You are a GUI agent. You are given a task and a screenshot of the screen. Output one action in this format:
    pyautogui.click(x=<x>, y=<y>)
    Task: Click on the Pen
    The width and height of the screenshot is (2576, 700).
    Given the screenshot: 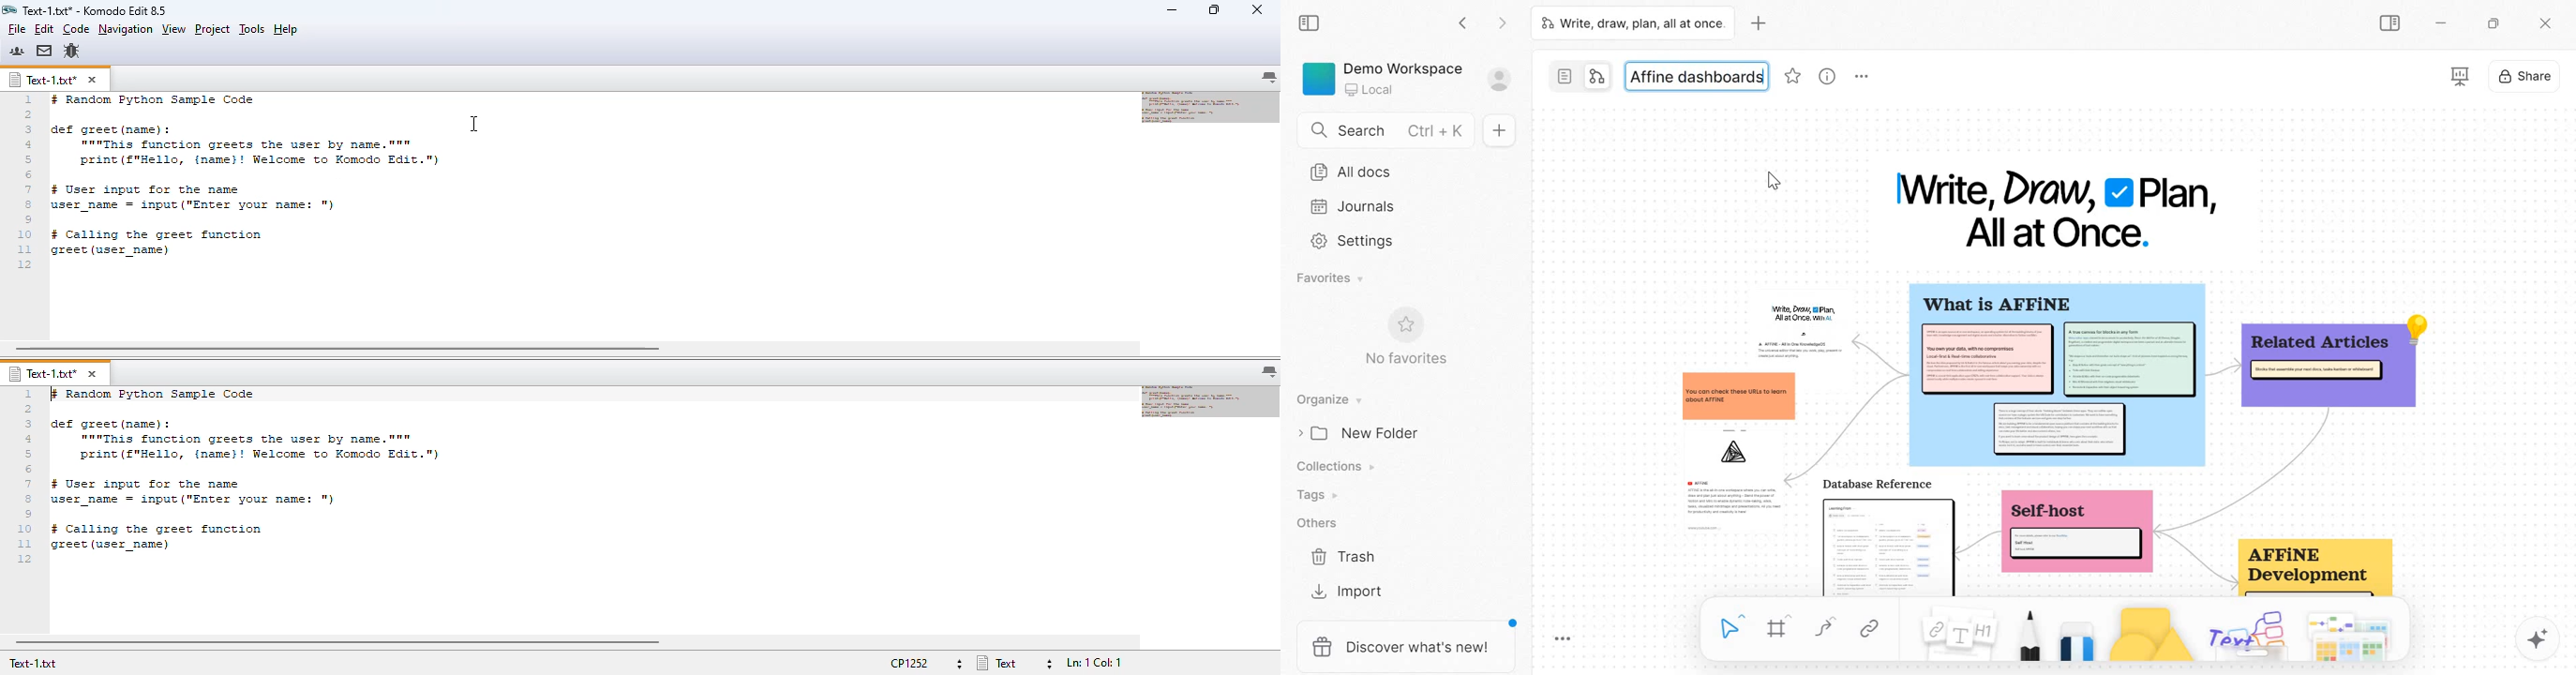 What is the action you would take?
    pyautogui.click(x=2028, y=637)
    